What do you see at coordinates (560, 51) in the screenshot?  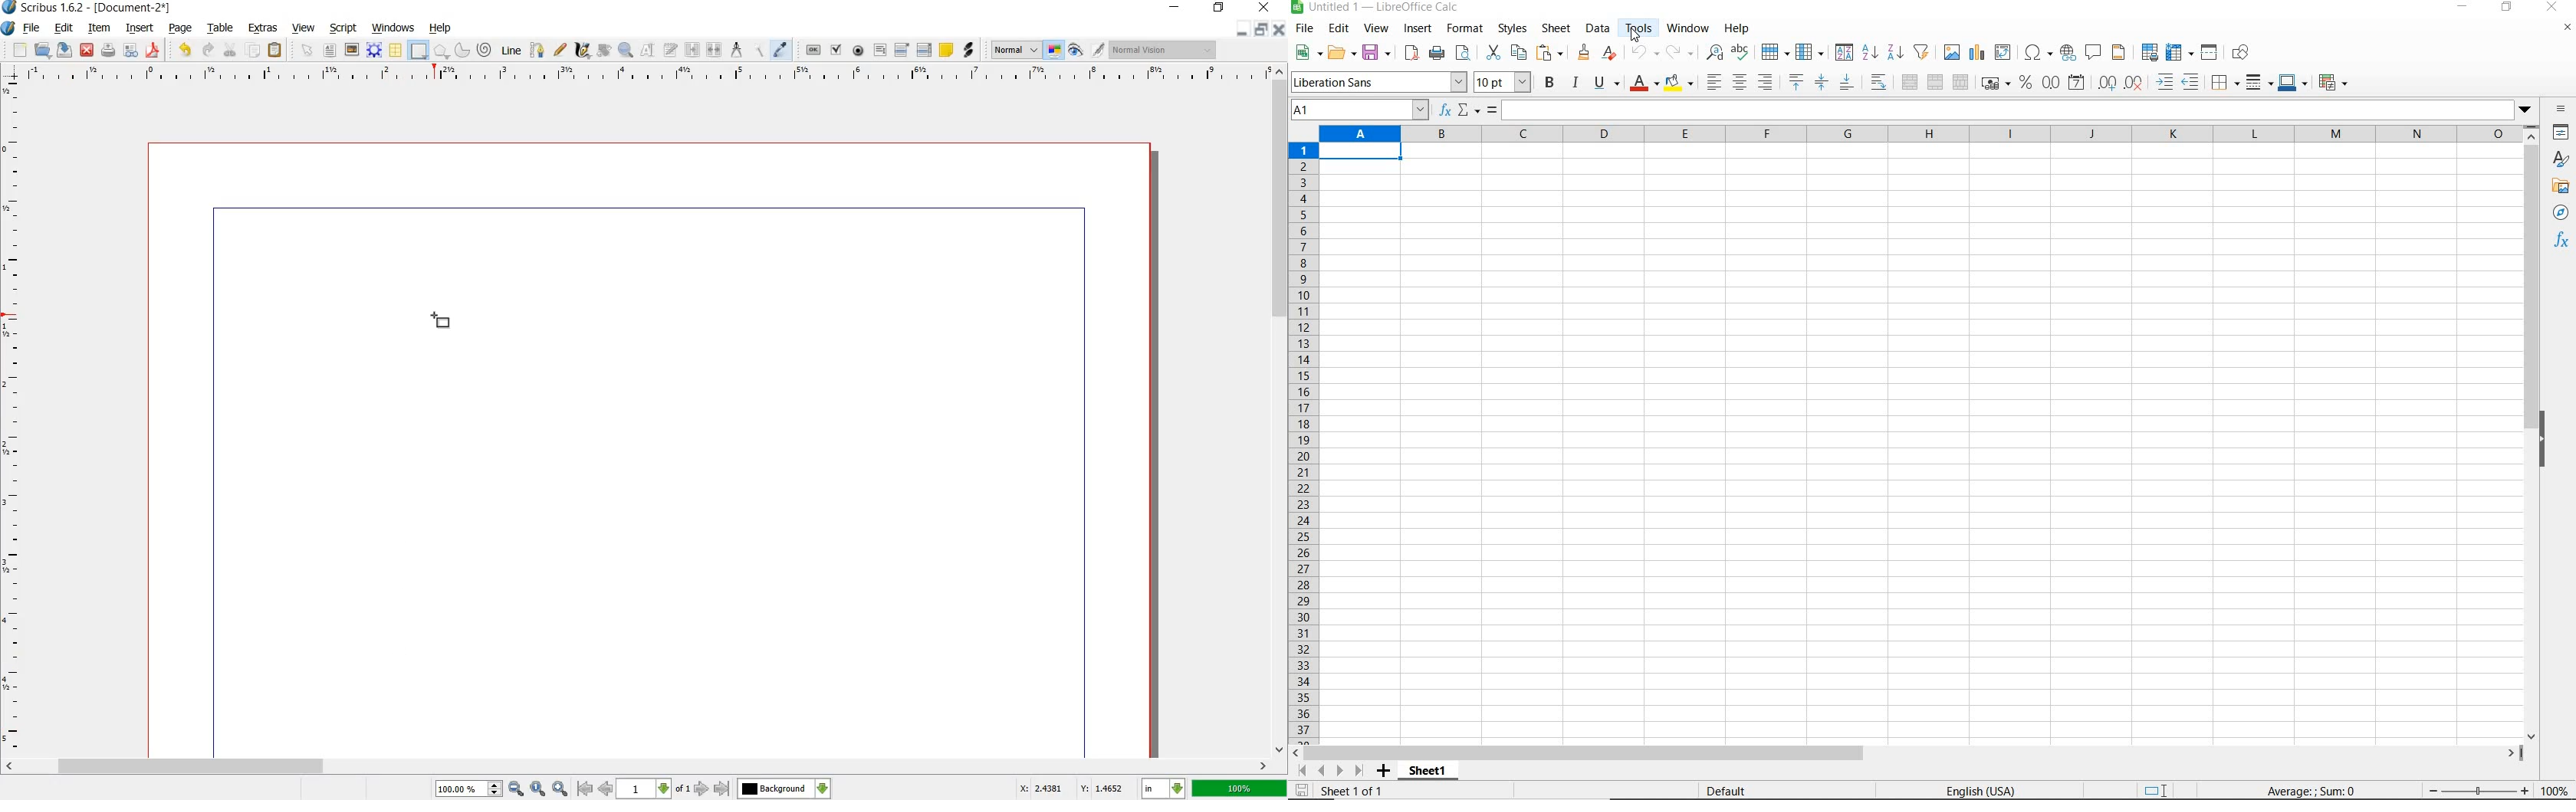 I see `FREEHAND LINE` at bounding box center [560, 51].